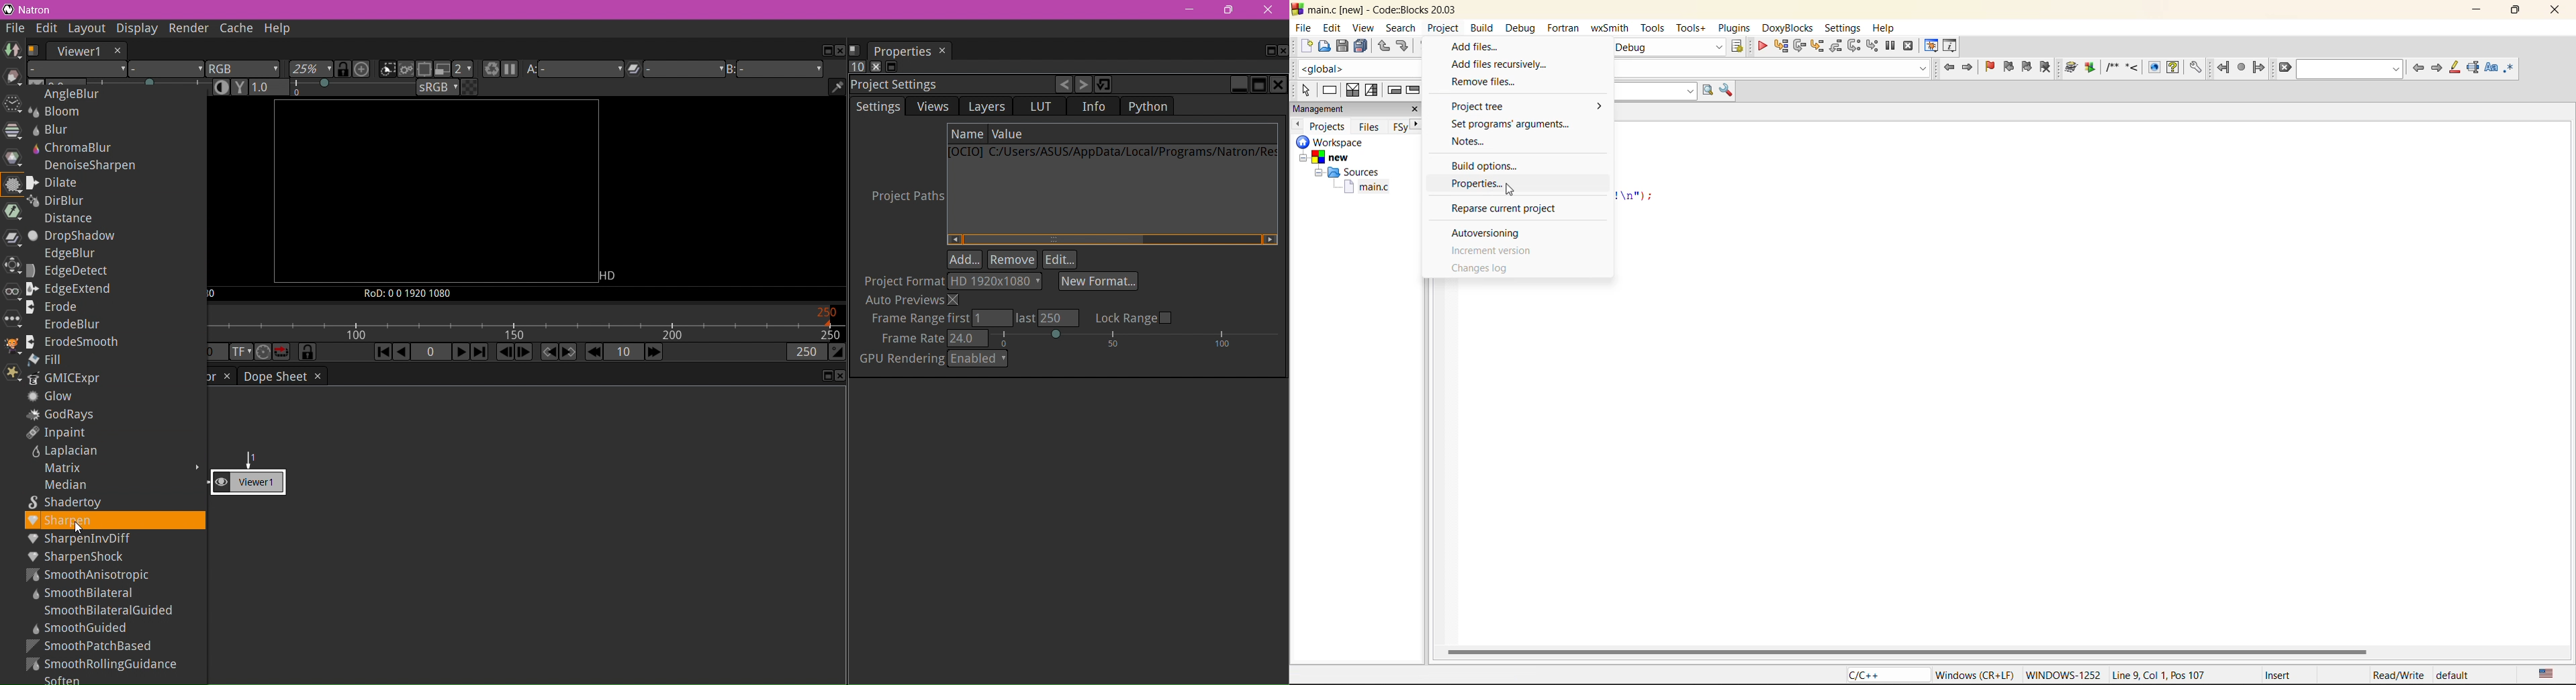 Image resolution: width=2576 pixels, height=700 pixels. Describe the element at coordinates (1738, 47) in the screenshot. I see `show select target dialog` at that location.